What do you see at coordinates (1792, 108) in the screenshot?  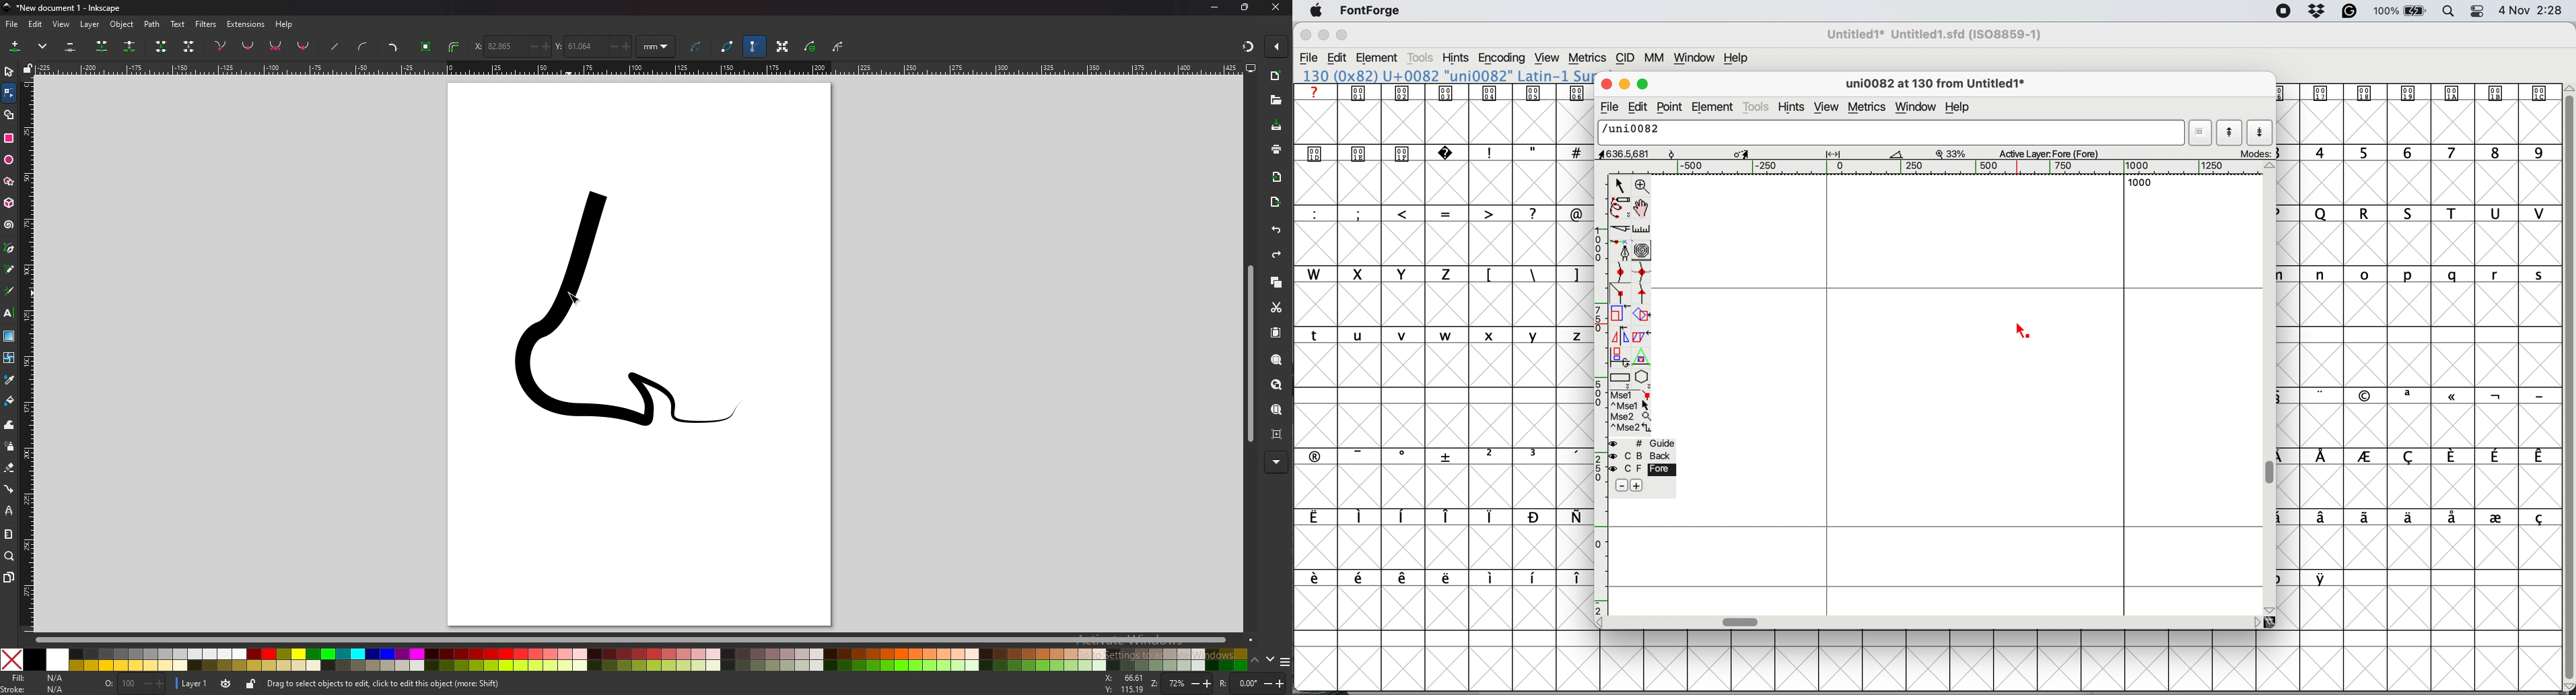 I see `hints` at bounding box center [1792, 108].